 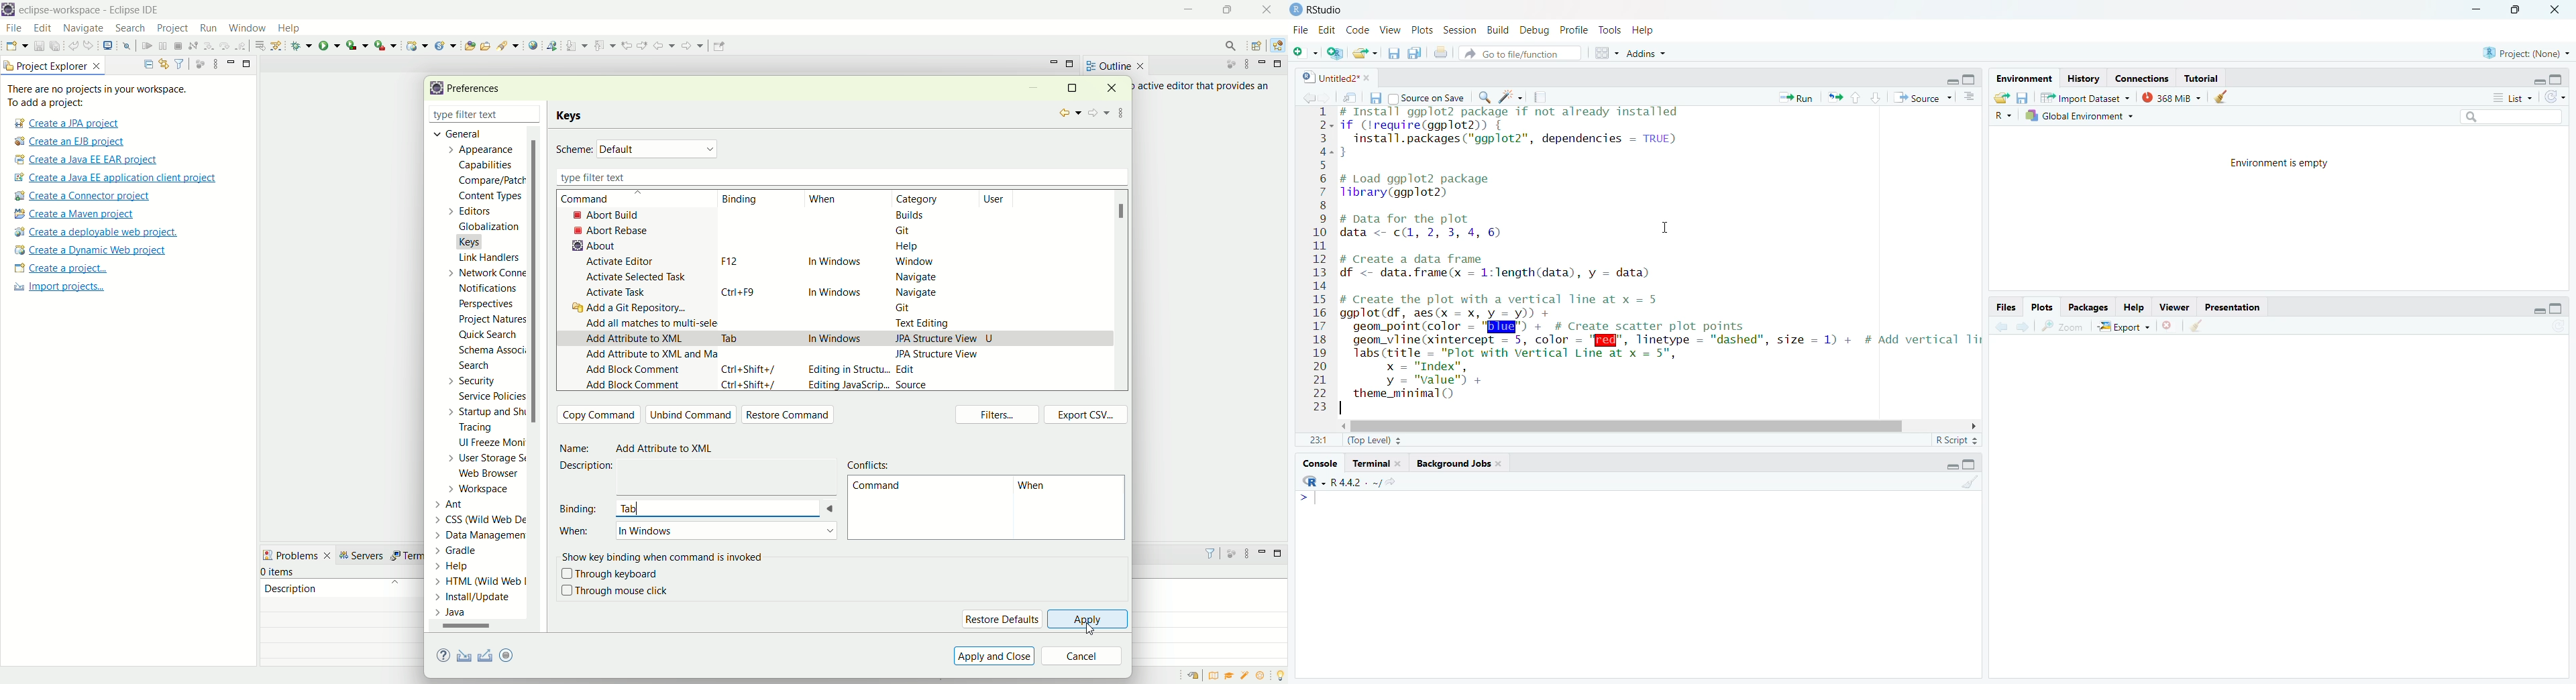 I want to click on logo, so click(x=8, y=11).